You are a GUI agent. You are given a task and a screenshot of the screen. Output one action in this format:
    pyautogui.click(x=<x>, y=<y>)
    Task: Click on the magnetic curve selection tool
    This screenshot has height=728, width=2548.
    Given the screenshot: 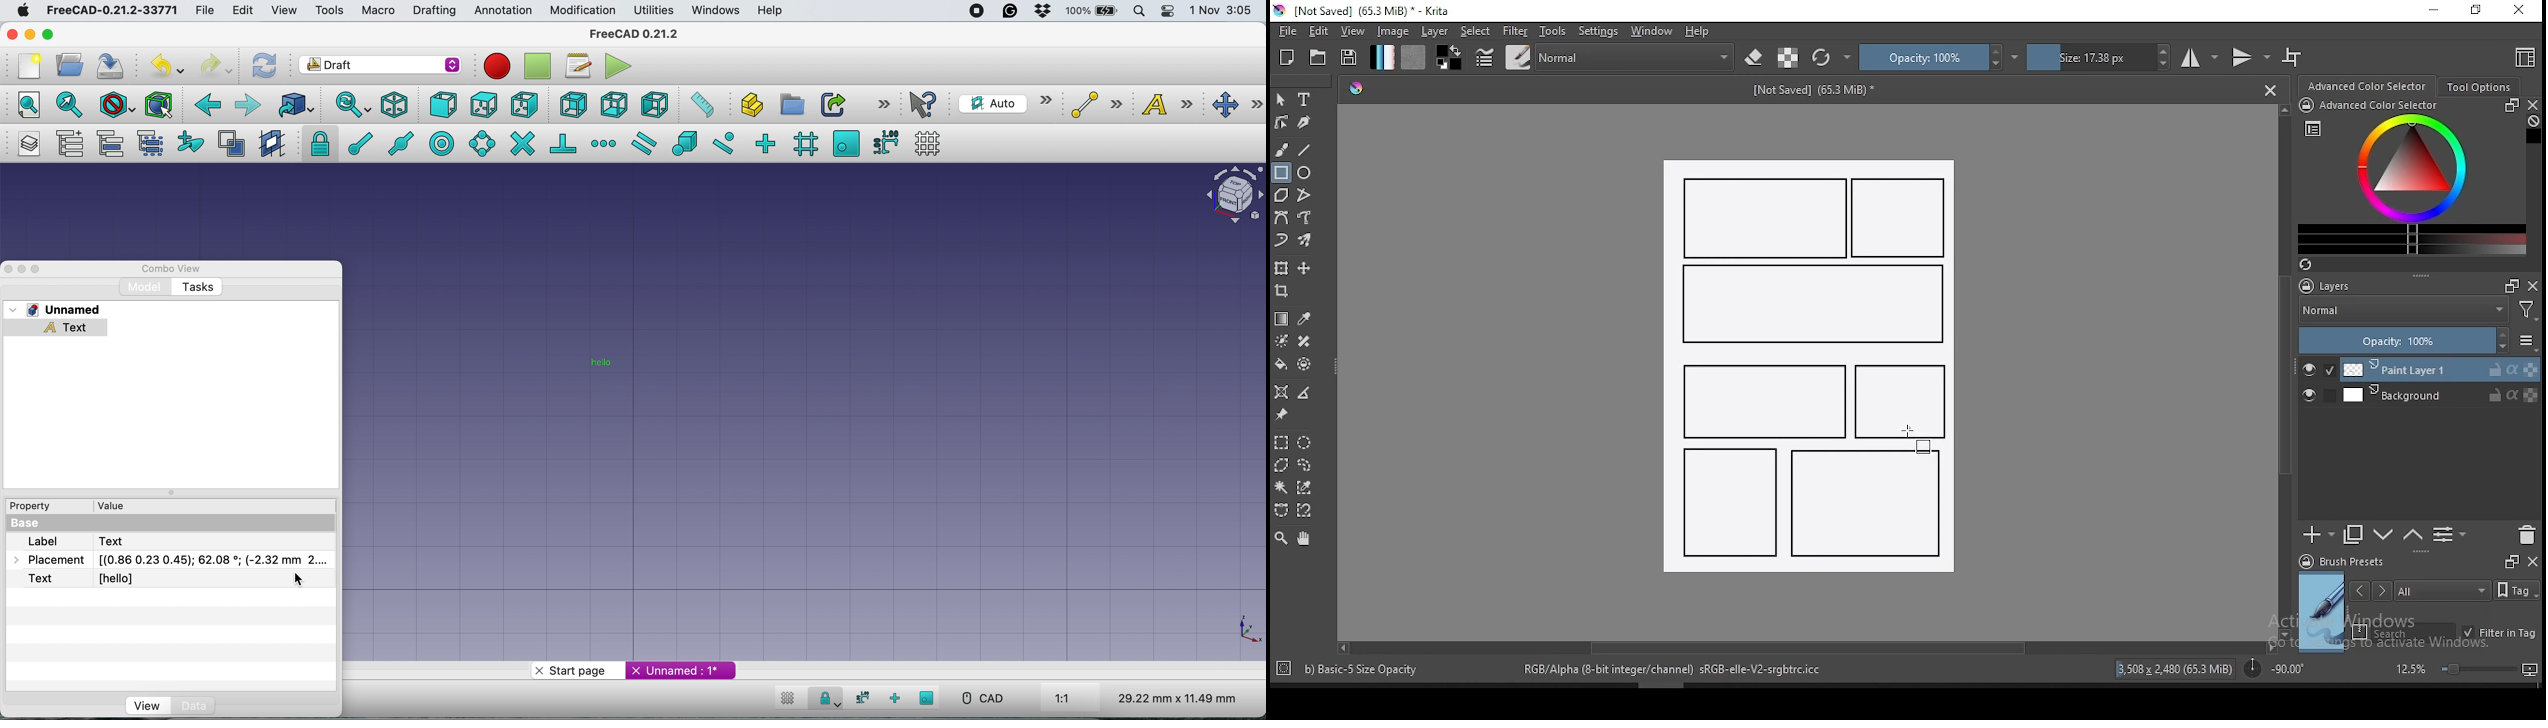 What is the action you would take?
    pyautogui.click(x=1302, y=510)
    